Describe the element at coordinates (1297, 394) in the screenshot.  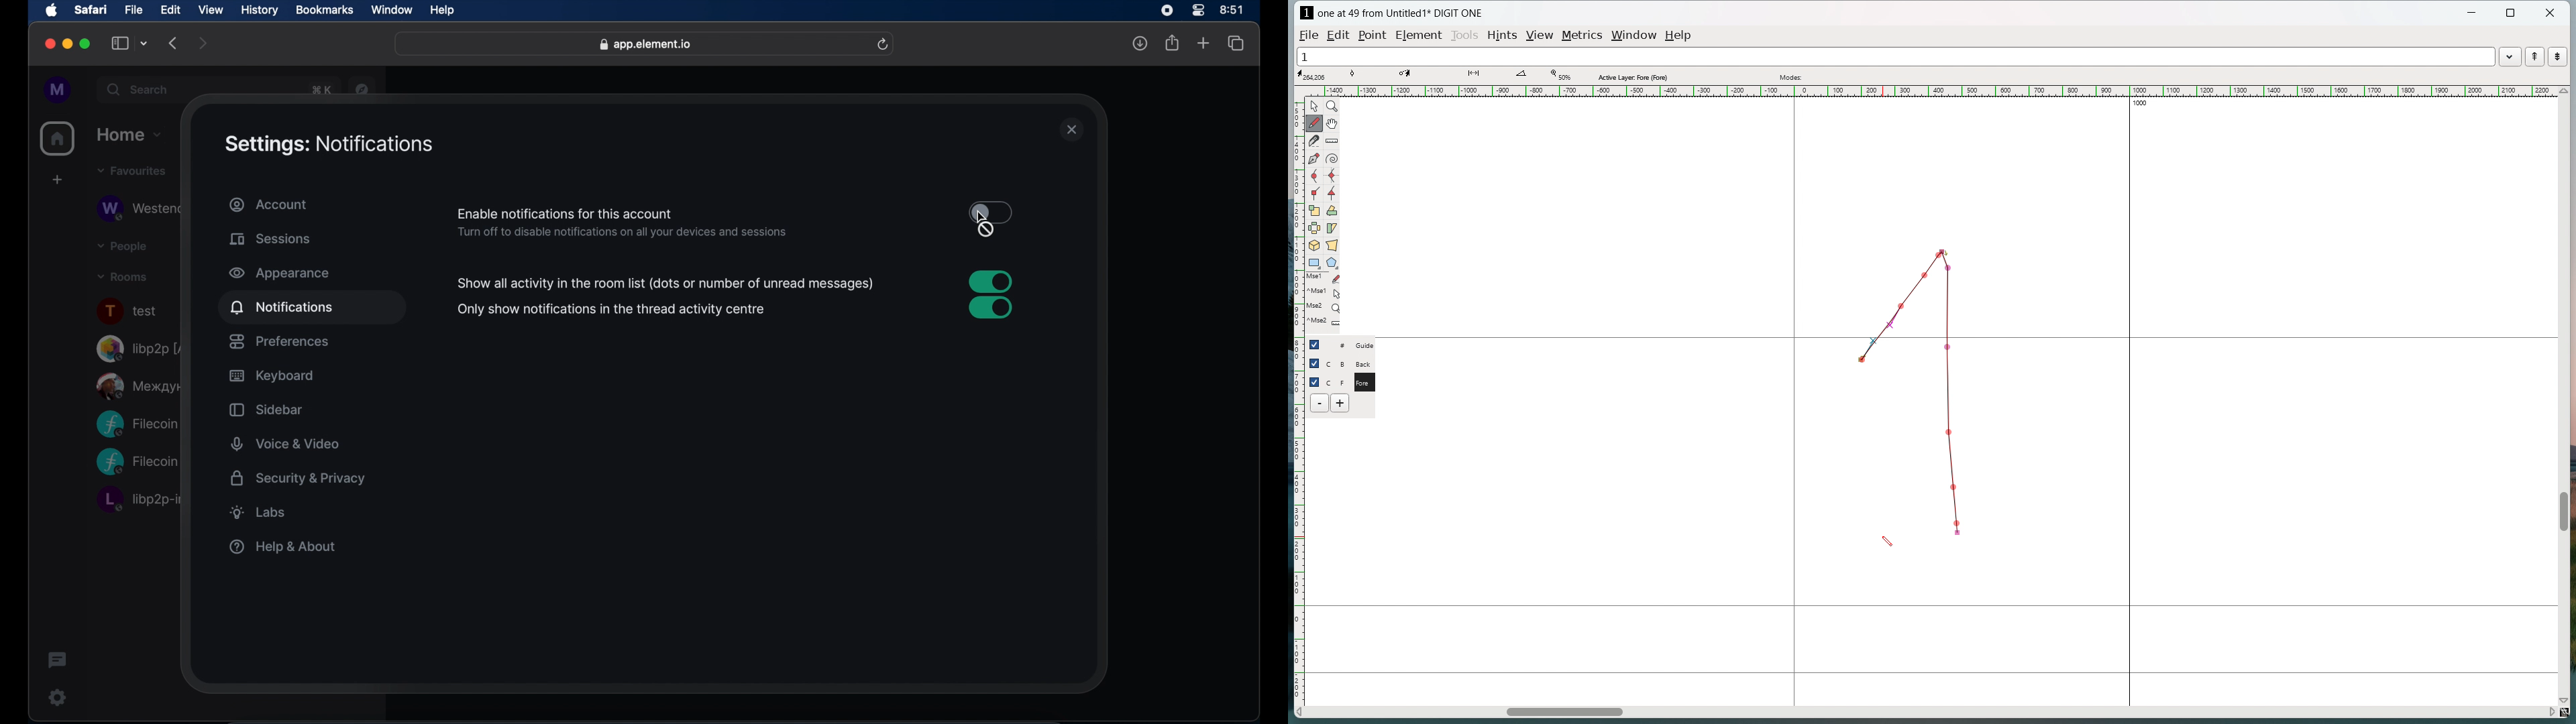
I see `vertical ruler` at that location.